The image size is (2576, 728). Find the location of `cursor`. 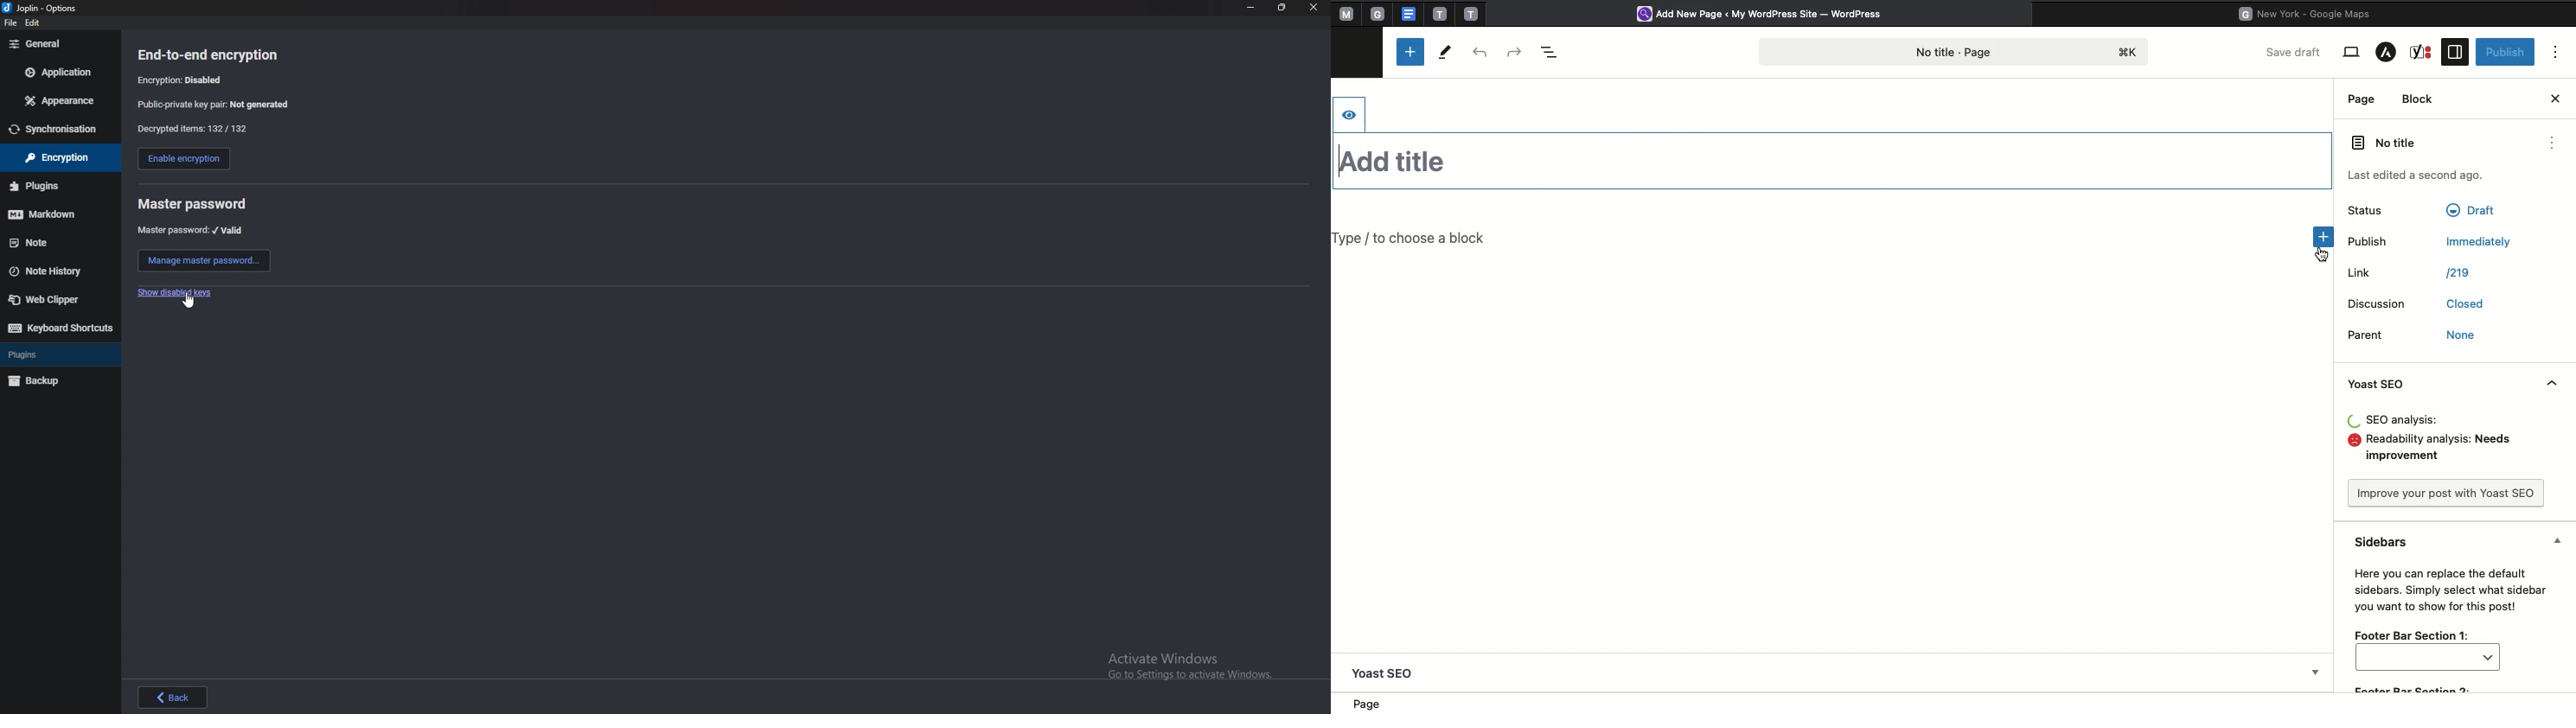

cursor is located at coordinates (190, 301).